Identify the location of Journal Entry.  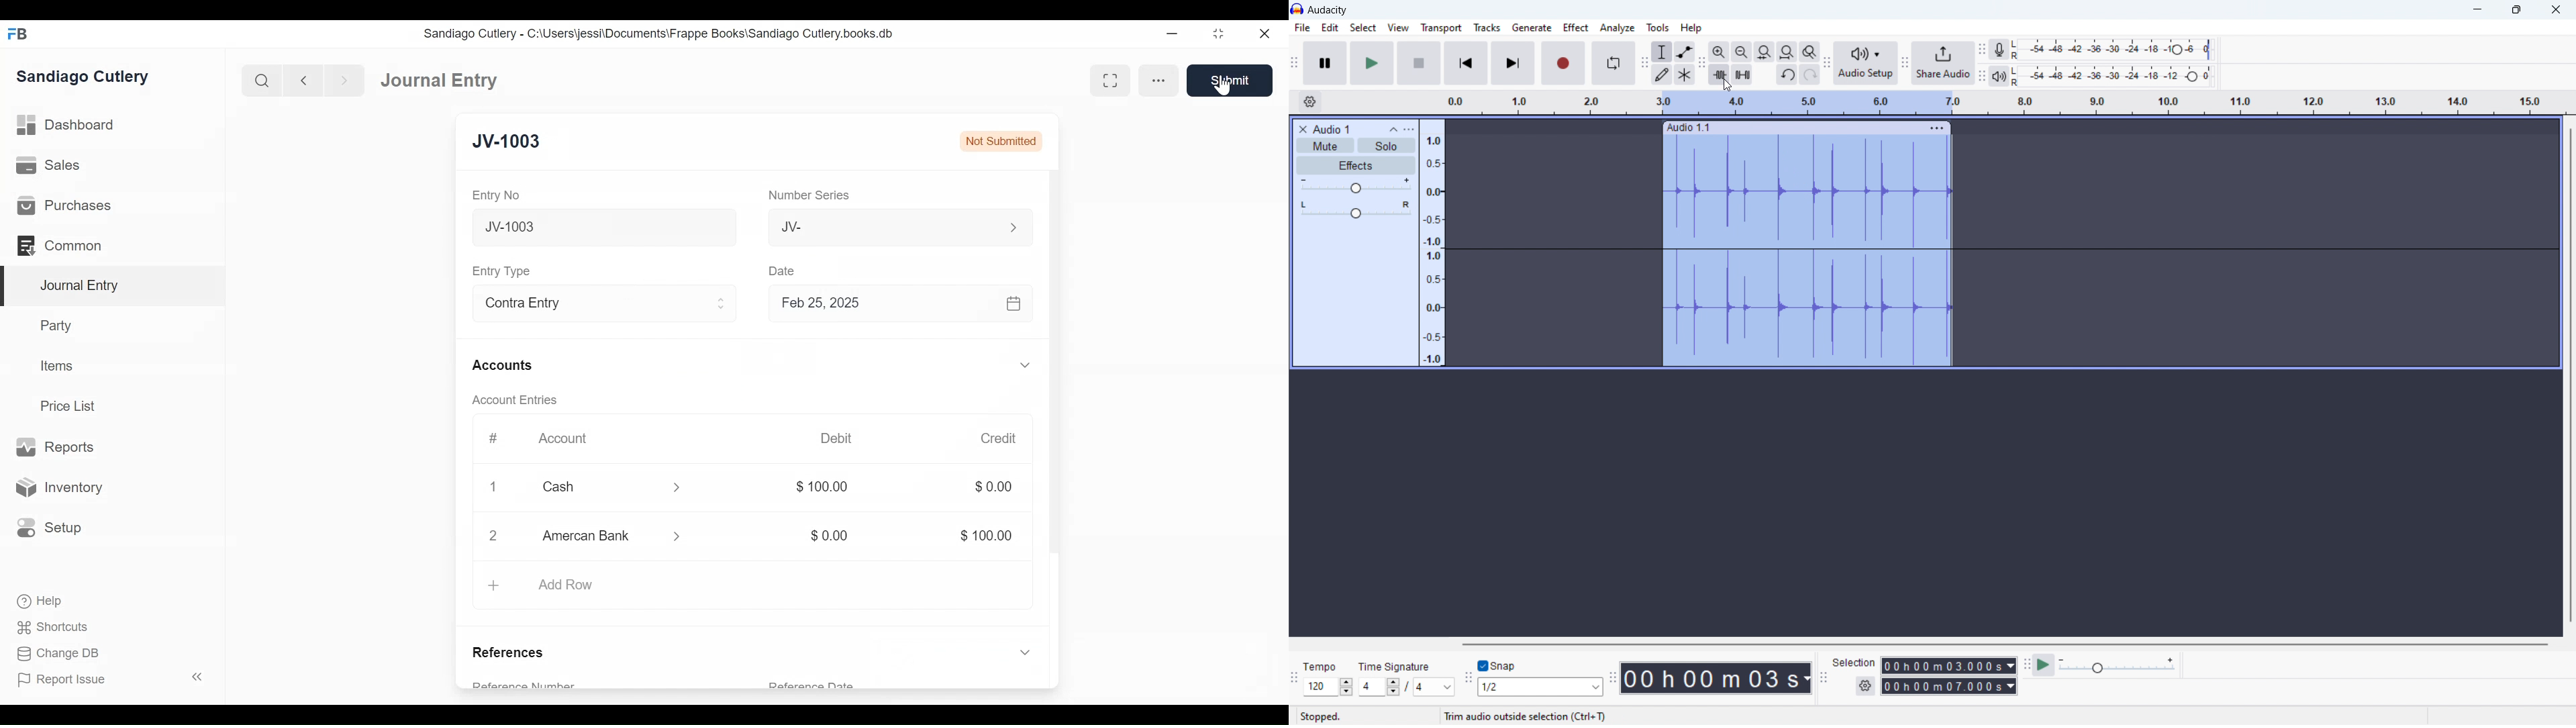
(442, 81).